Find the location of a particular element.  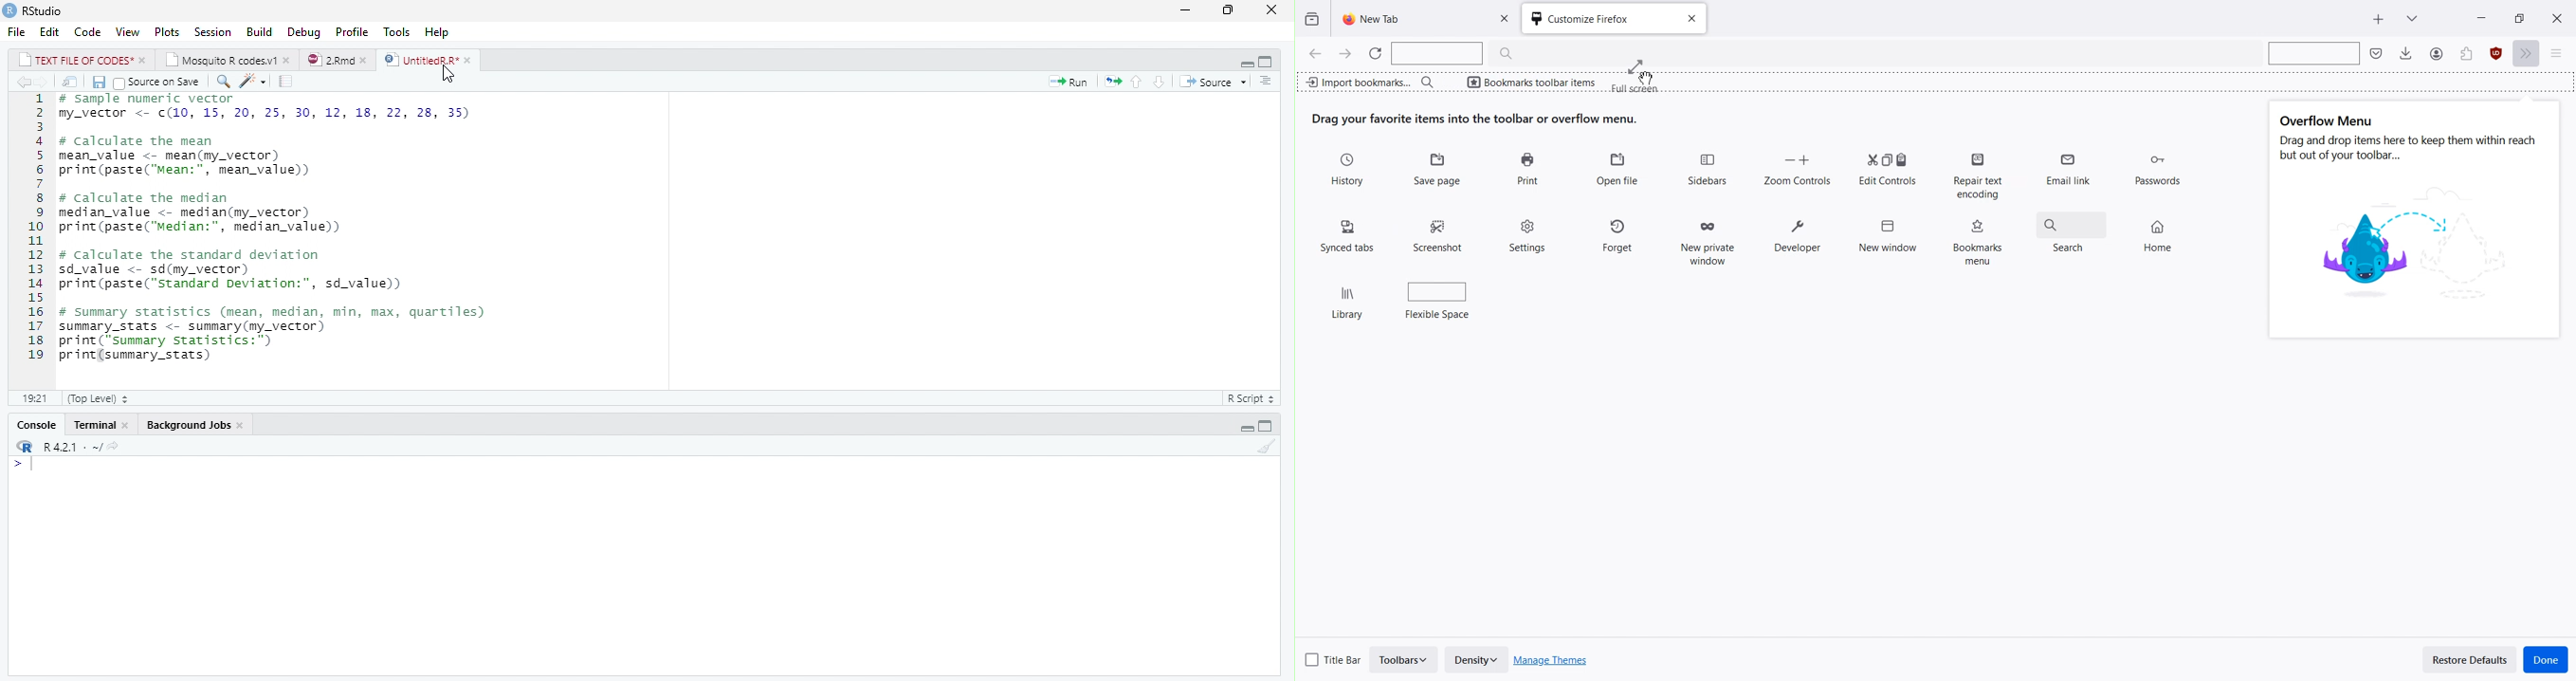

code is located at coordinates (88, 31).